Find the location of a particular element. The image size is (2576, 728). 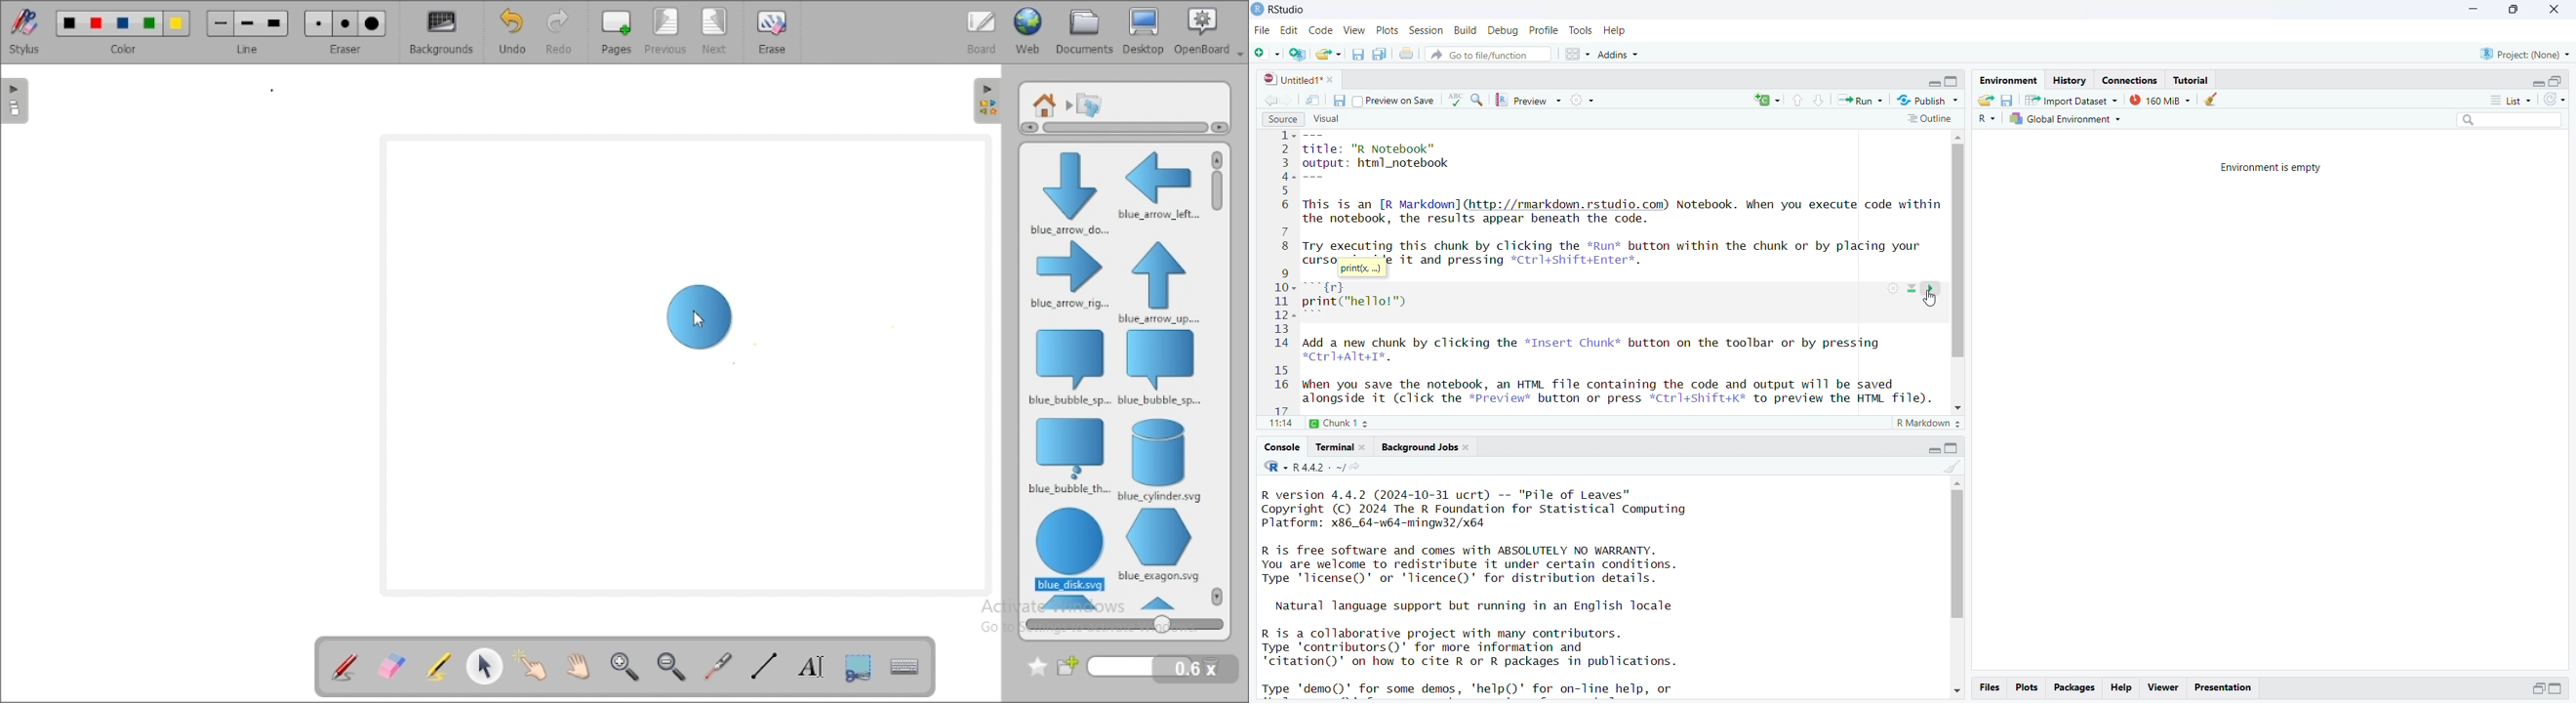

add to favorites is located at coordinates (1037, 667).